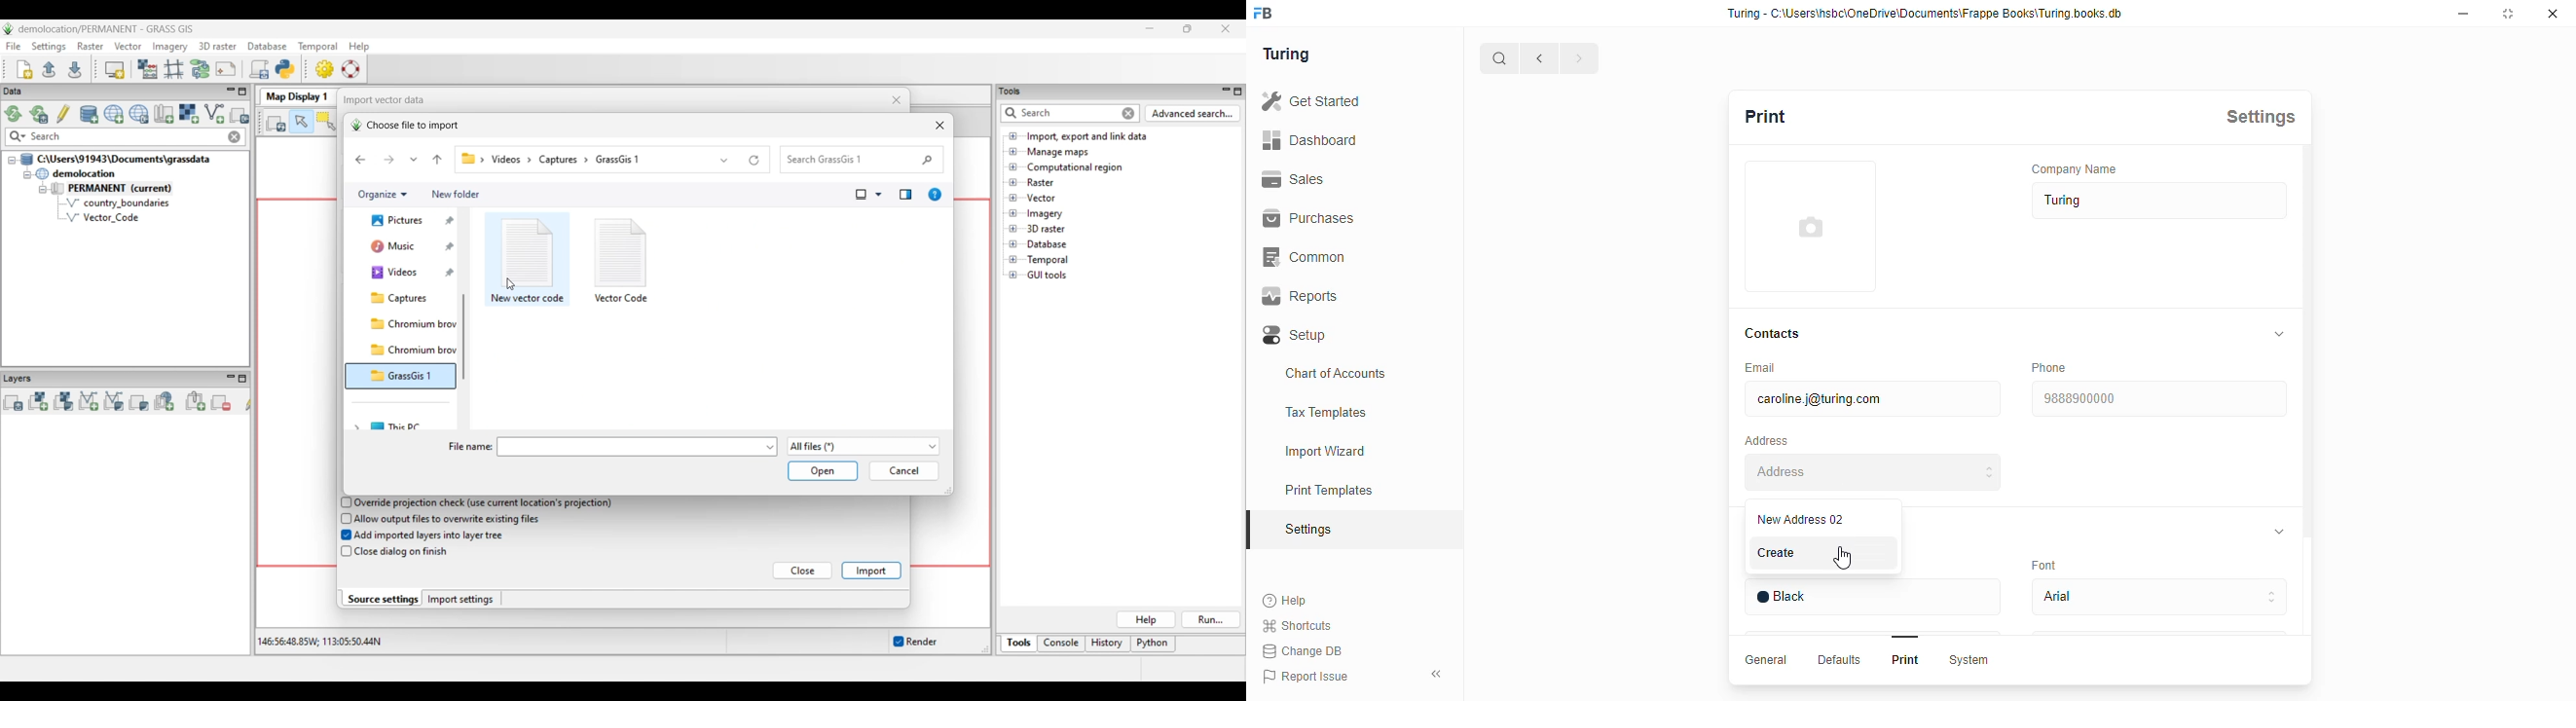  Describe the element at coordinates (1306, 677) in the screenshot. I see `report issue` at that location.